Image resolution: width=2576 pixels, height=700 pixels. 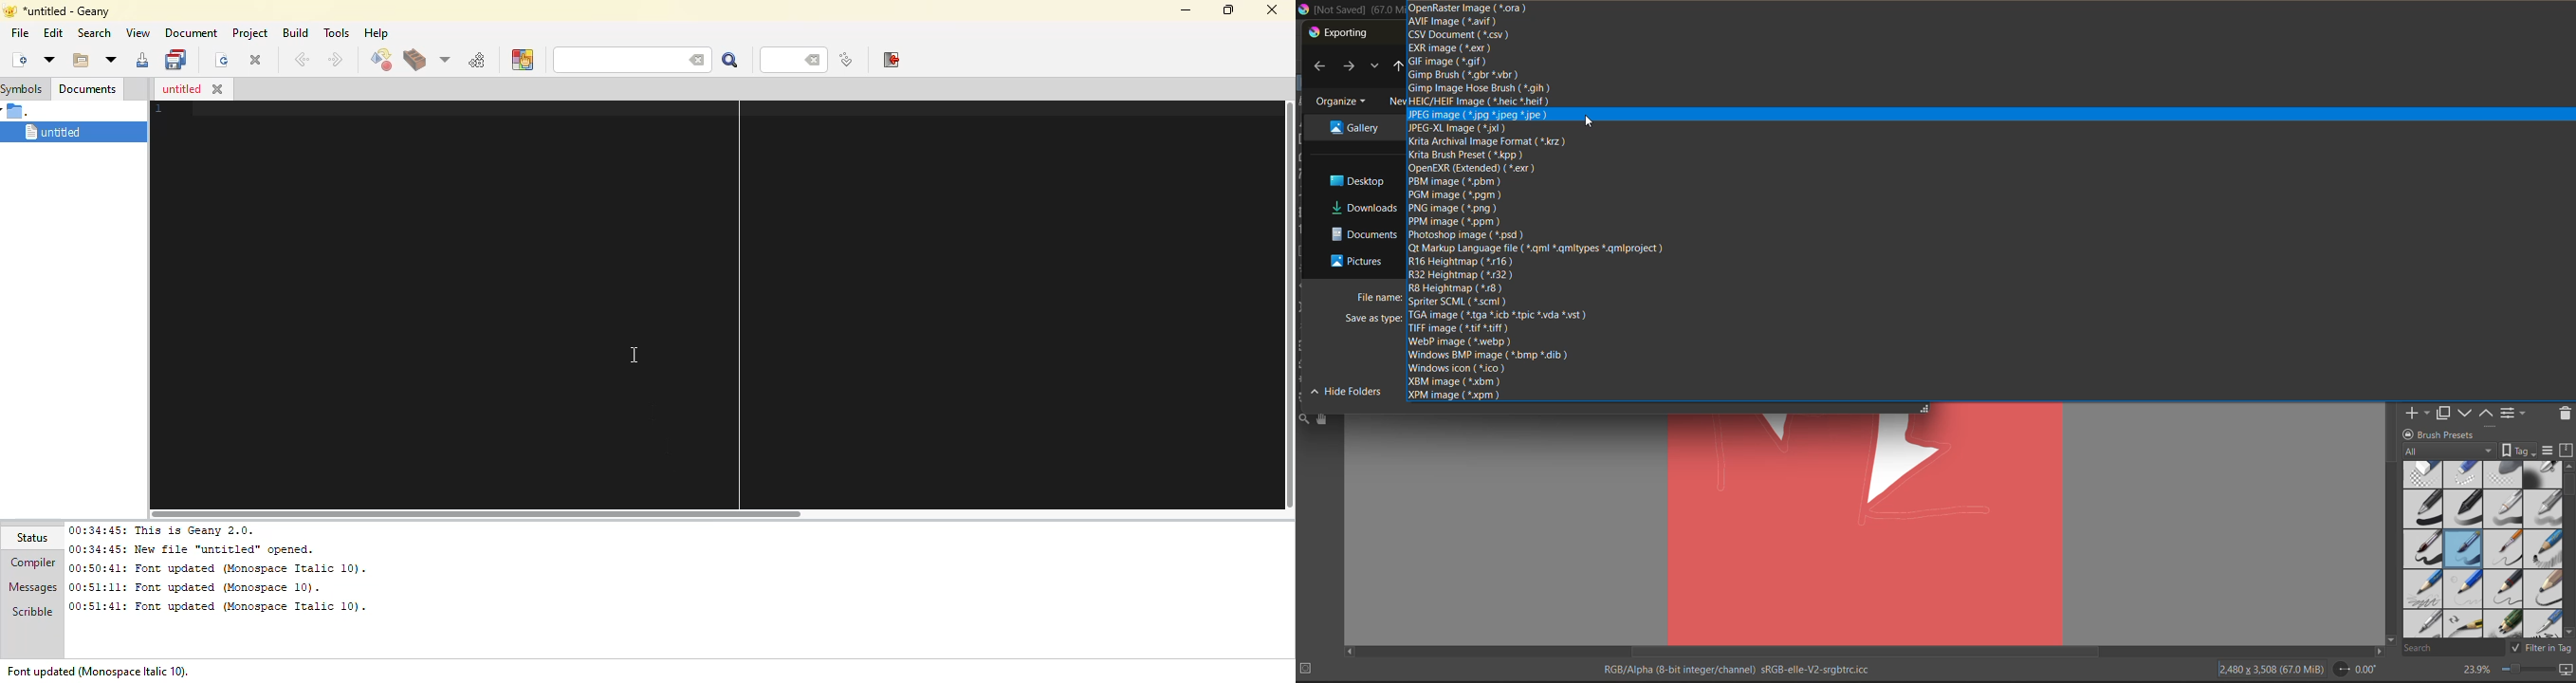 I want to click on mask up, so click(x=2488, y=412).